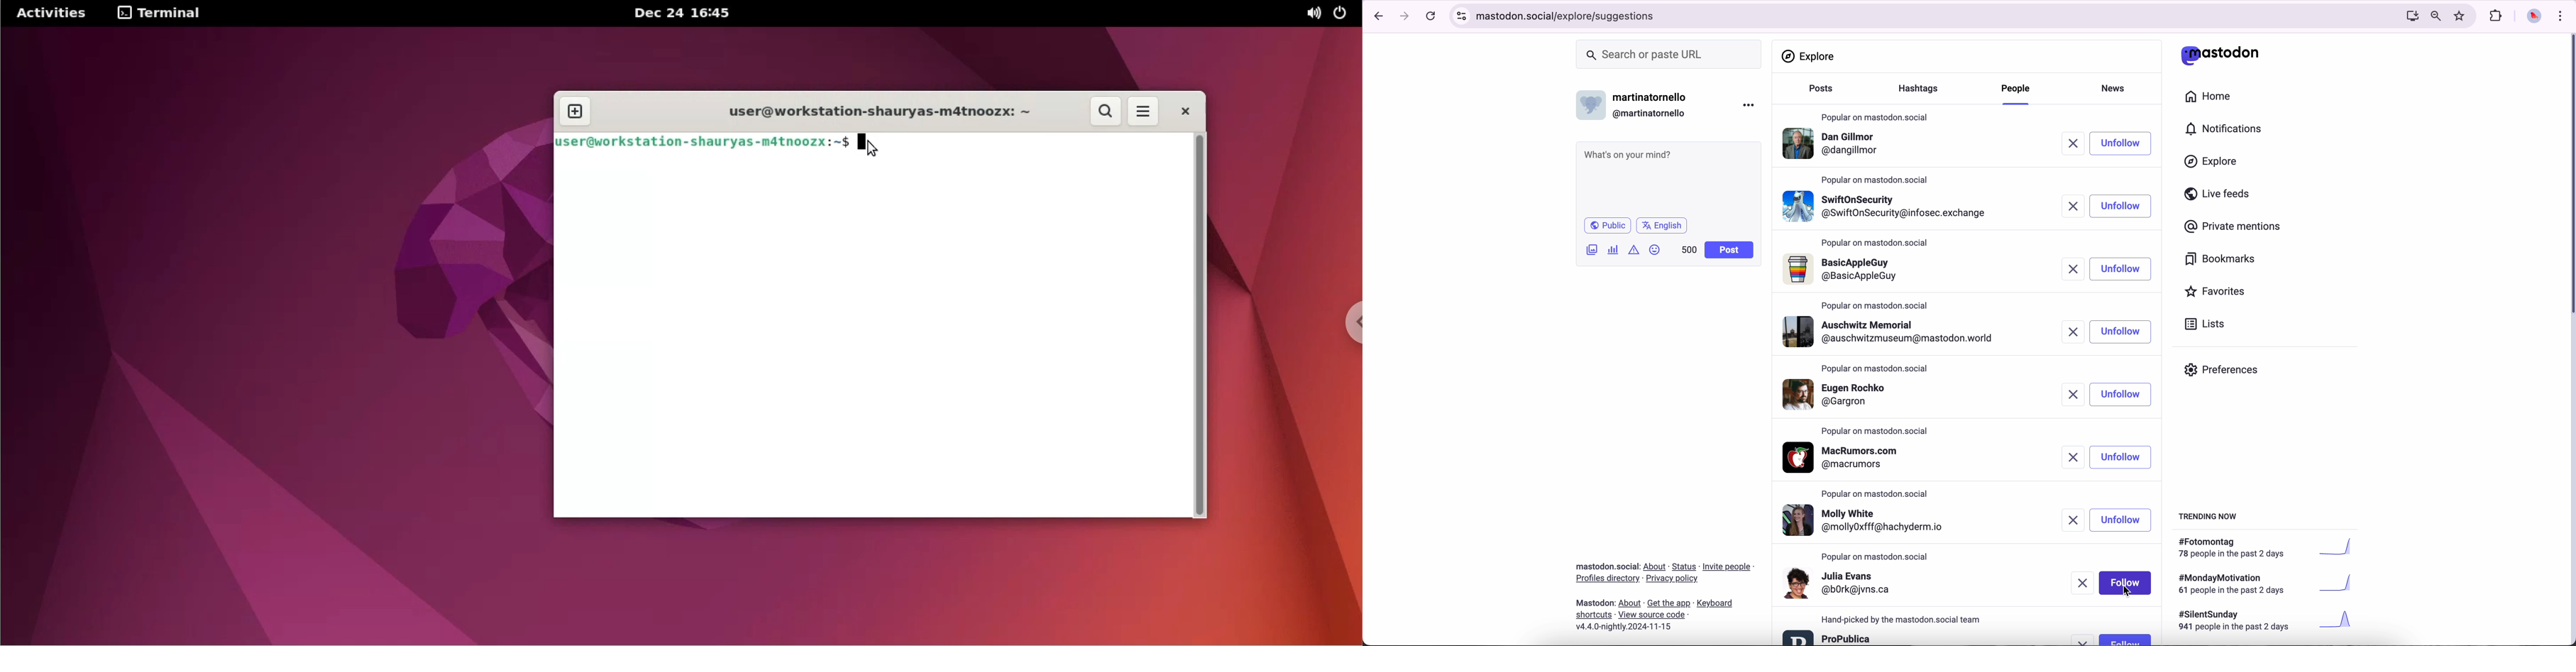 Image resolution: width=2576 pixels, height=672 pixels. I want to click on click on explore button, so click(2213, 166).